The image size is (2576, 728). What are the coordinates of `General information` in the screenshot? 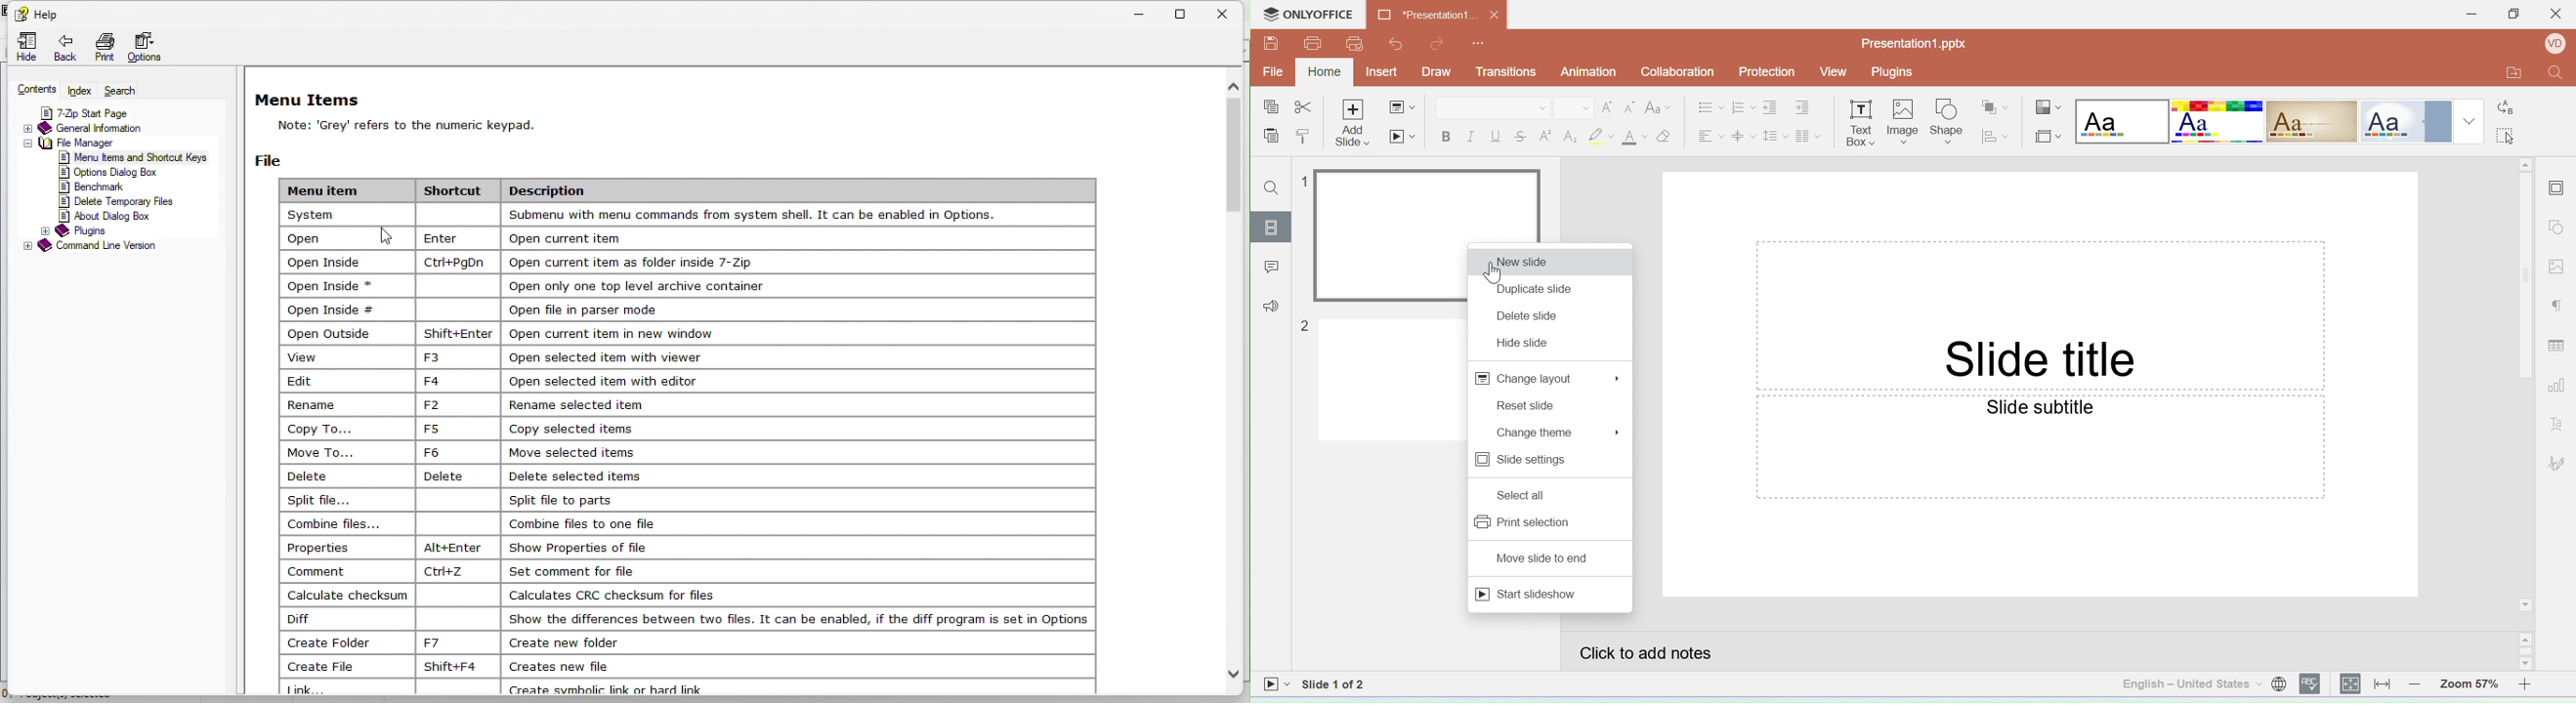 It's located at (90, 127).